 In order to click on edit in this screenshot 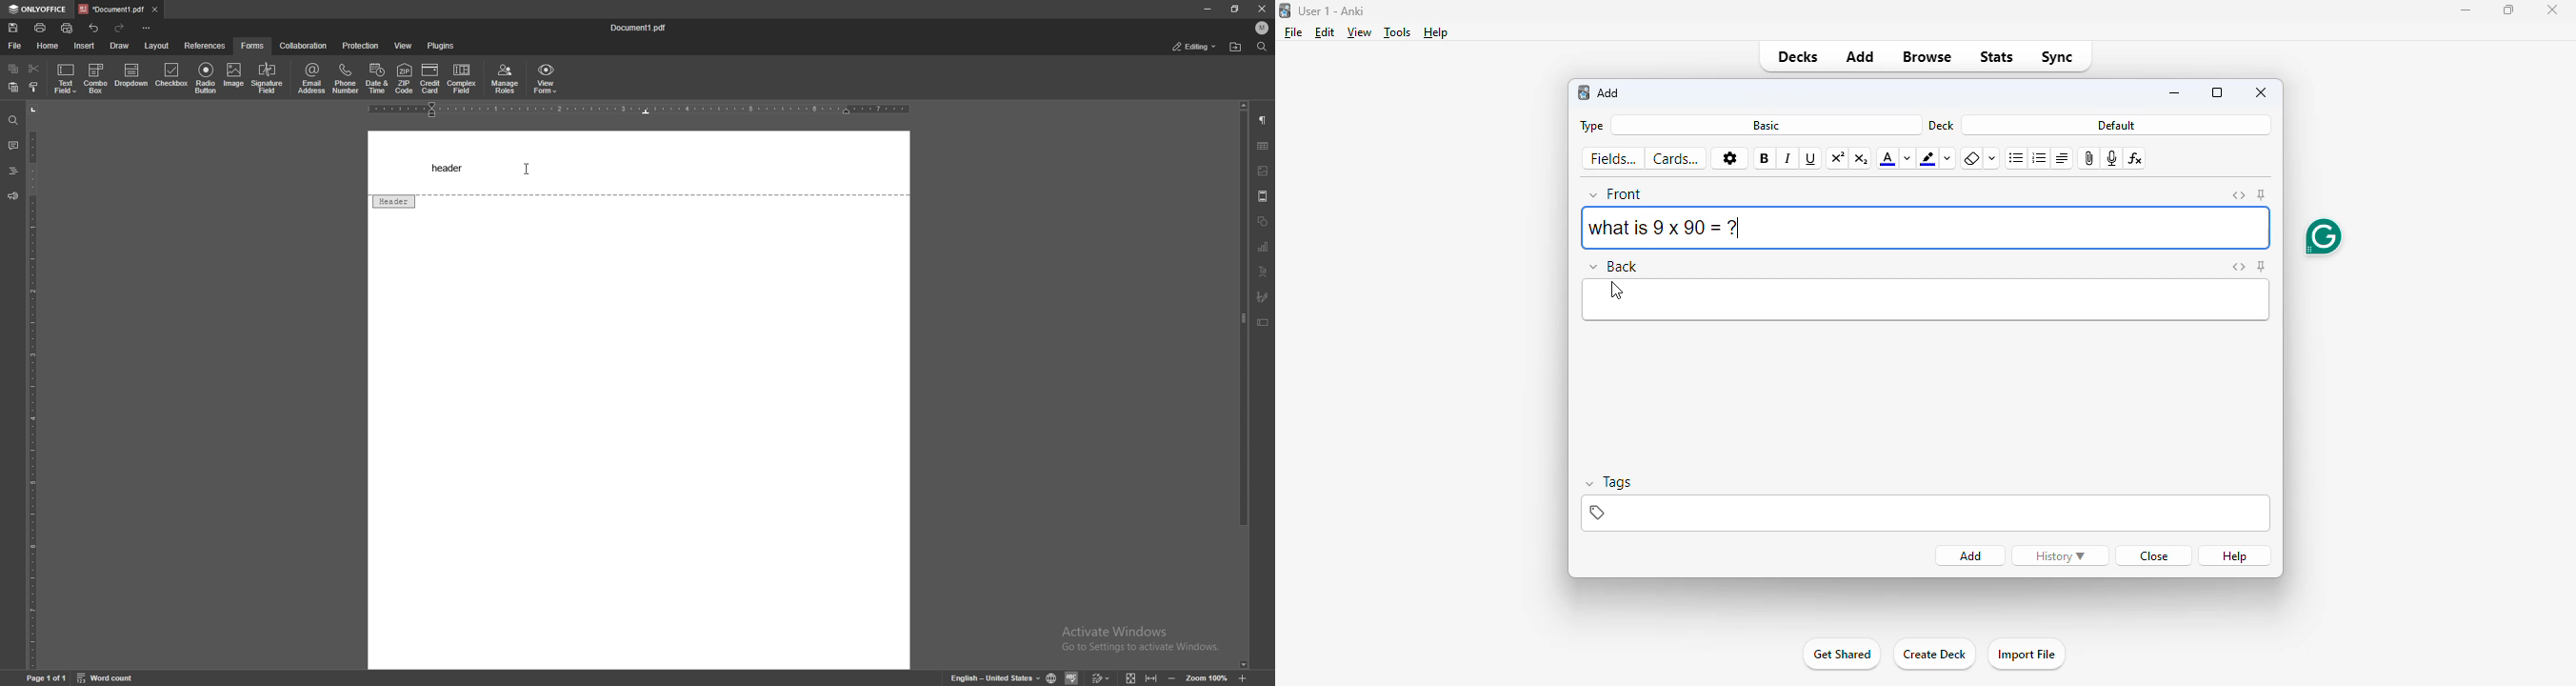, I will do `click(1325, 32)`.